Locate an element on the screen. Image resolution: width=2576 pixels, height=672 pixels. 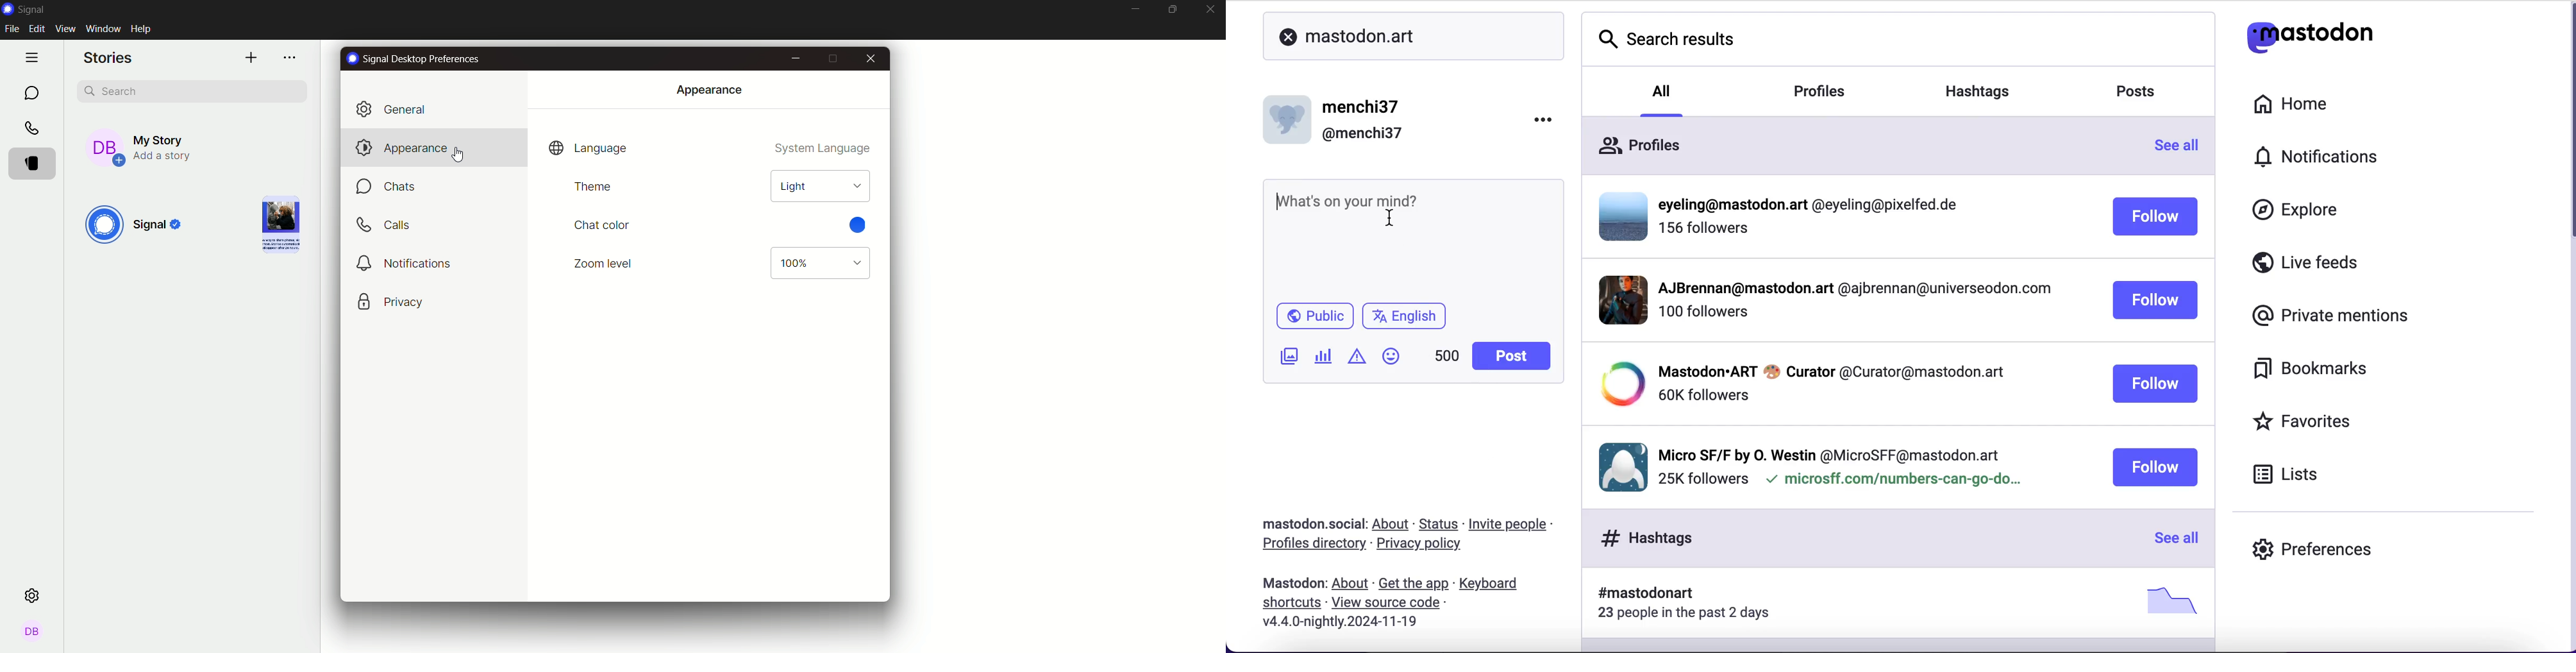
user profile is located at coordinates (1850, 221).